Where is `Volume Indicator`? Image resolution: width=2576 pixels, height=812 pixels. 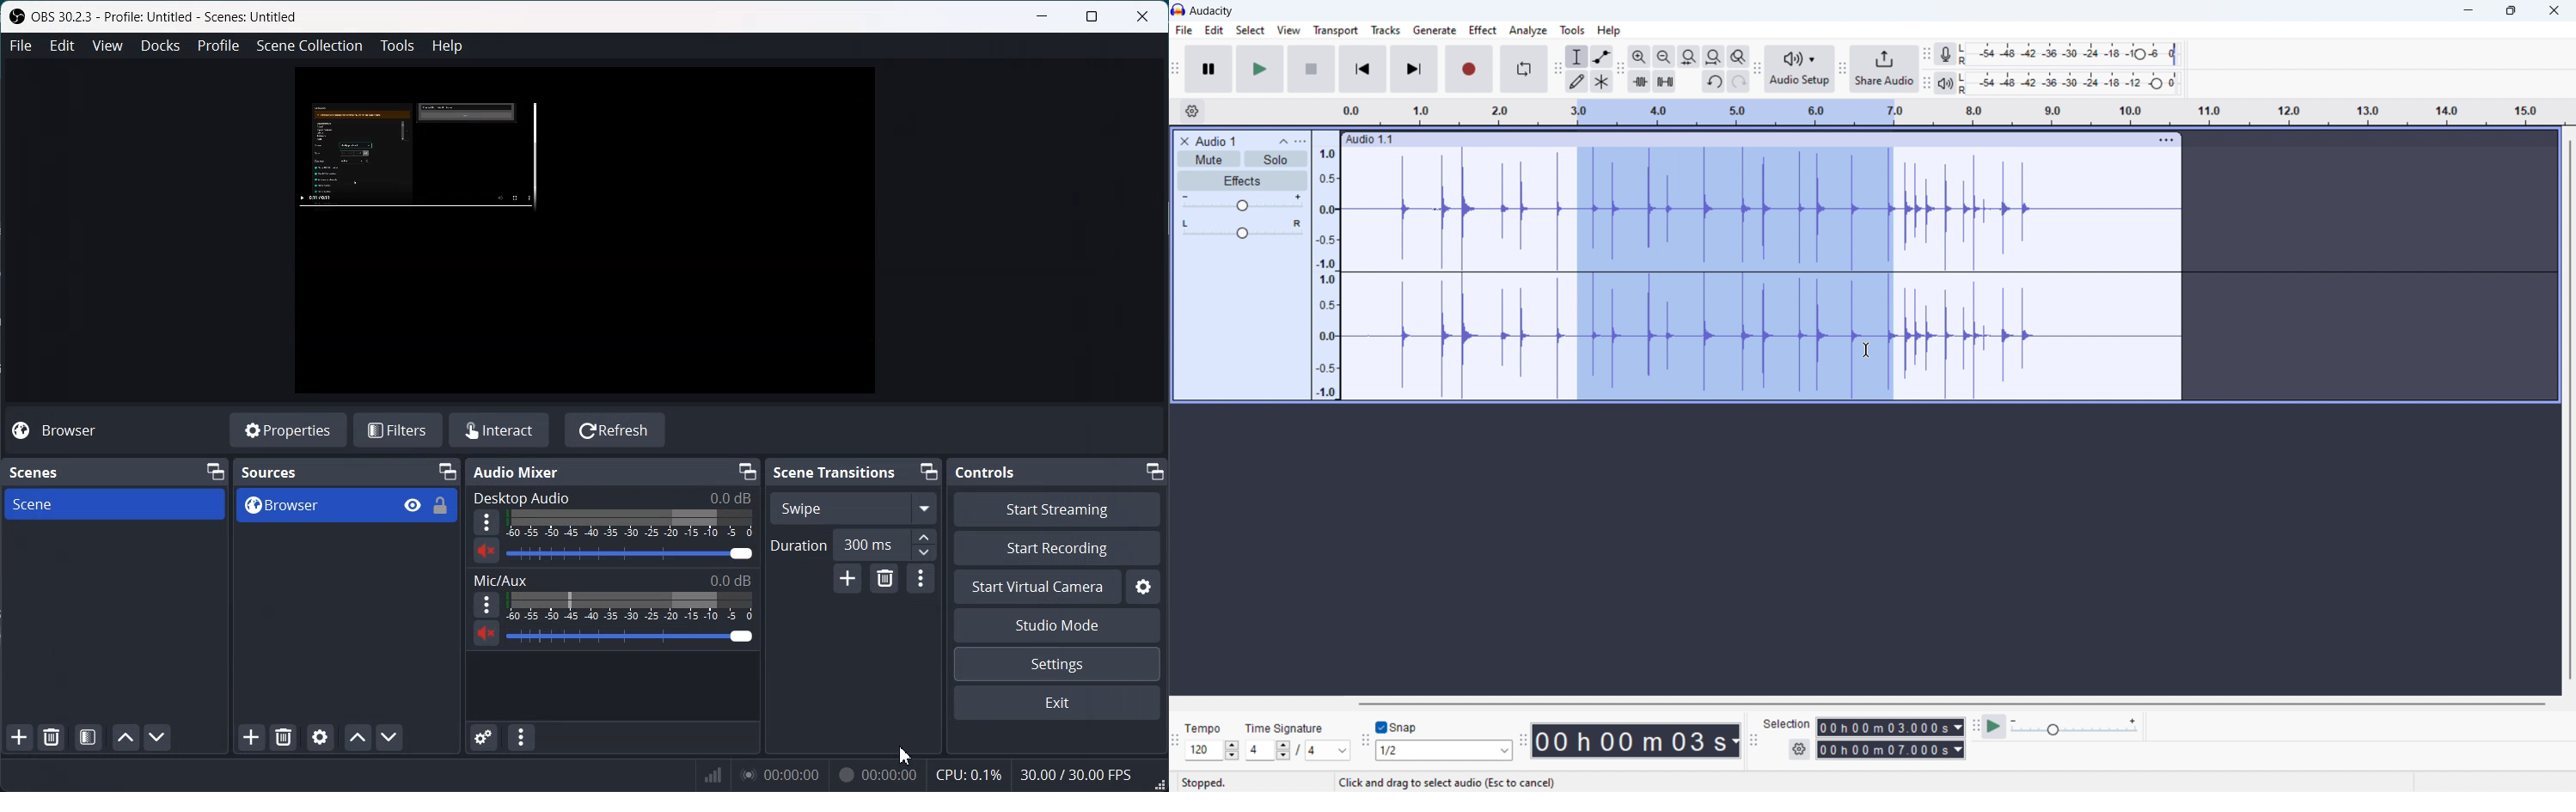 Volume Indicator is located at coordinates (630, 524).